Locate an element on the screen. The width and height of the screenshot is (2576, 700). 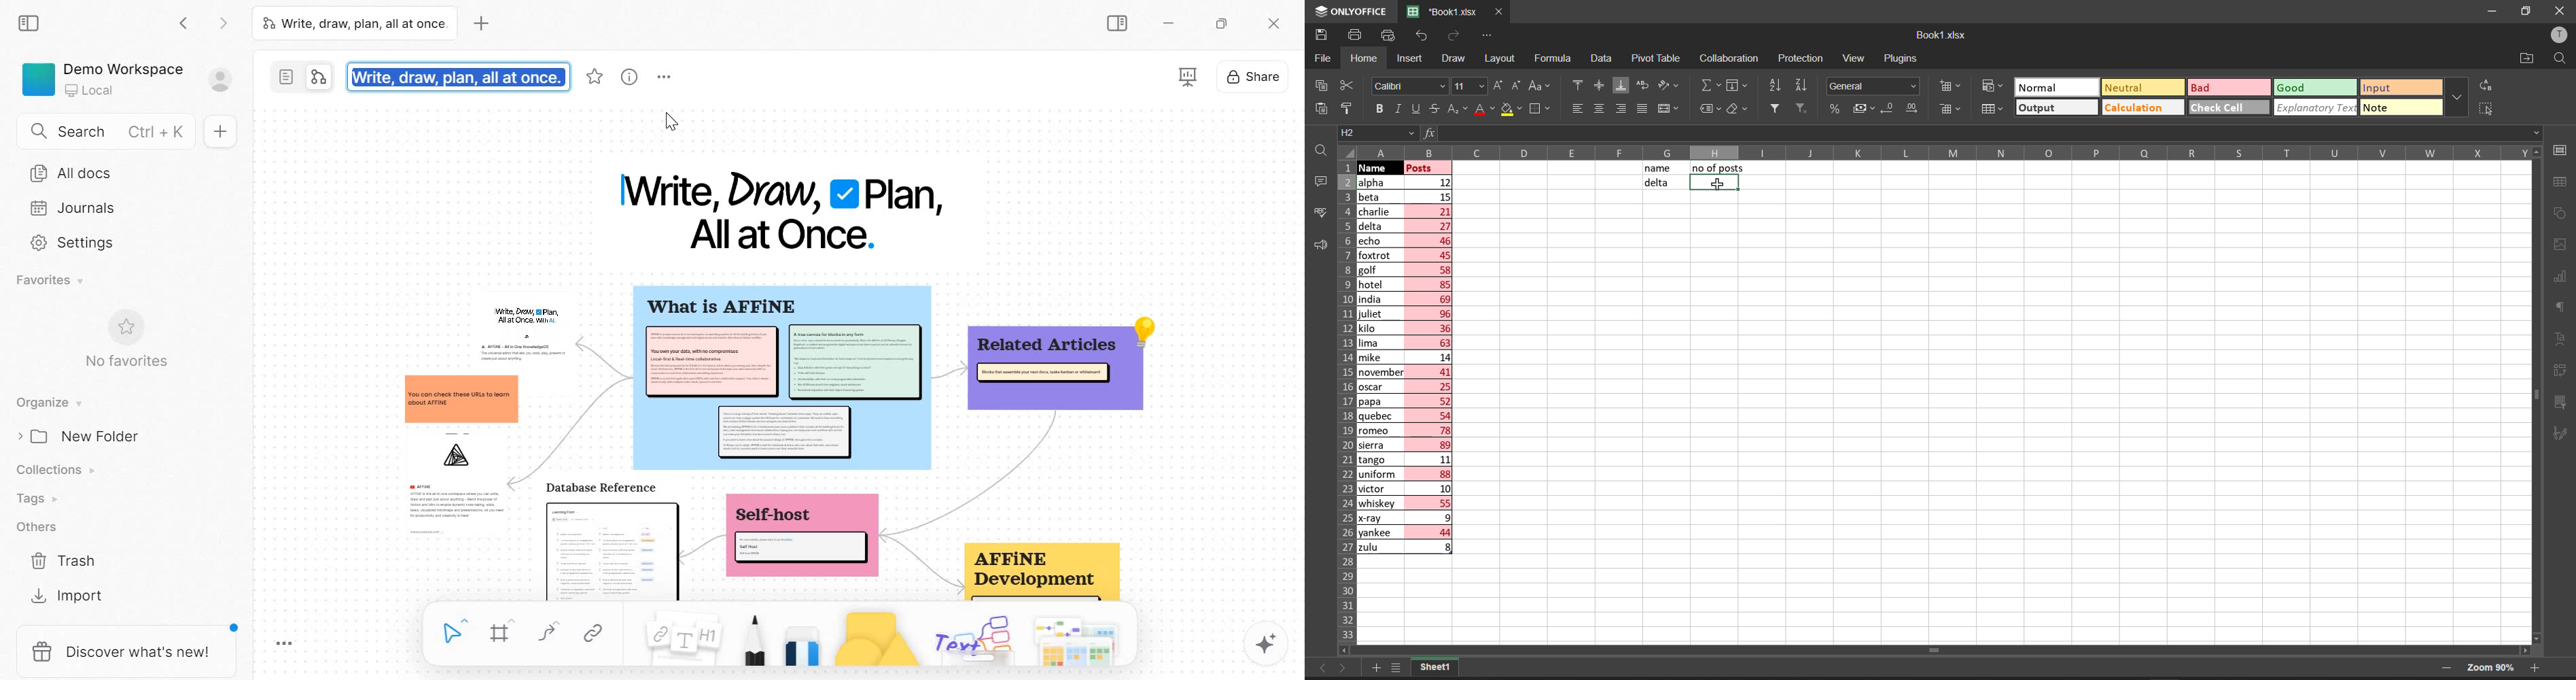
sheet1 is located at coordinates (1435, 668).